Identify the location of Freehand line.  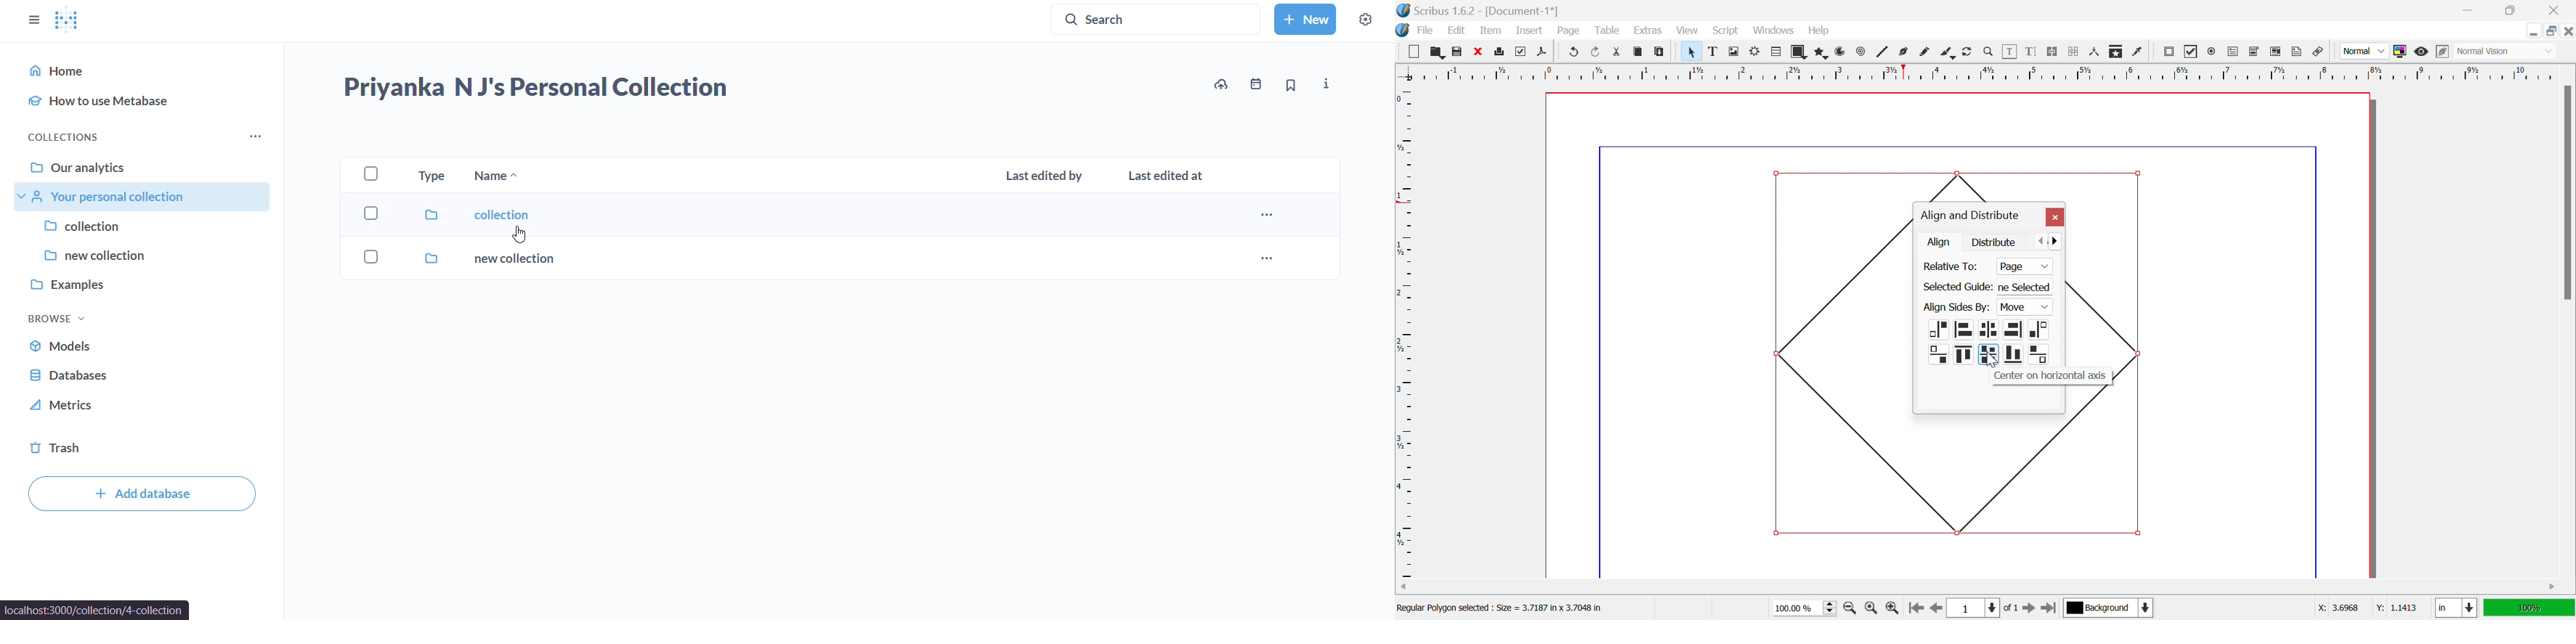
(1925, 52).